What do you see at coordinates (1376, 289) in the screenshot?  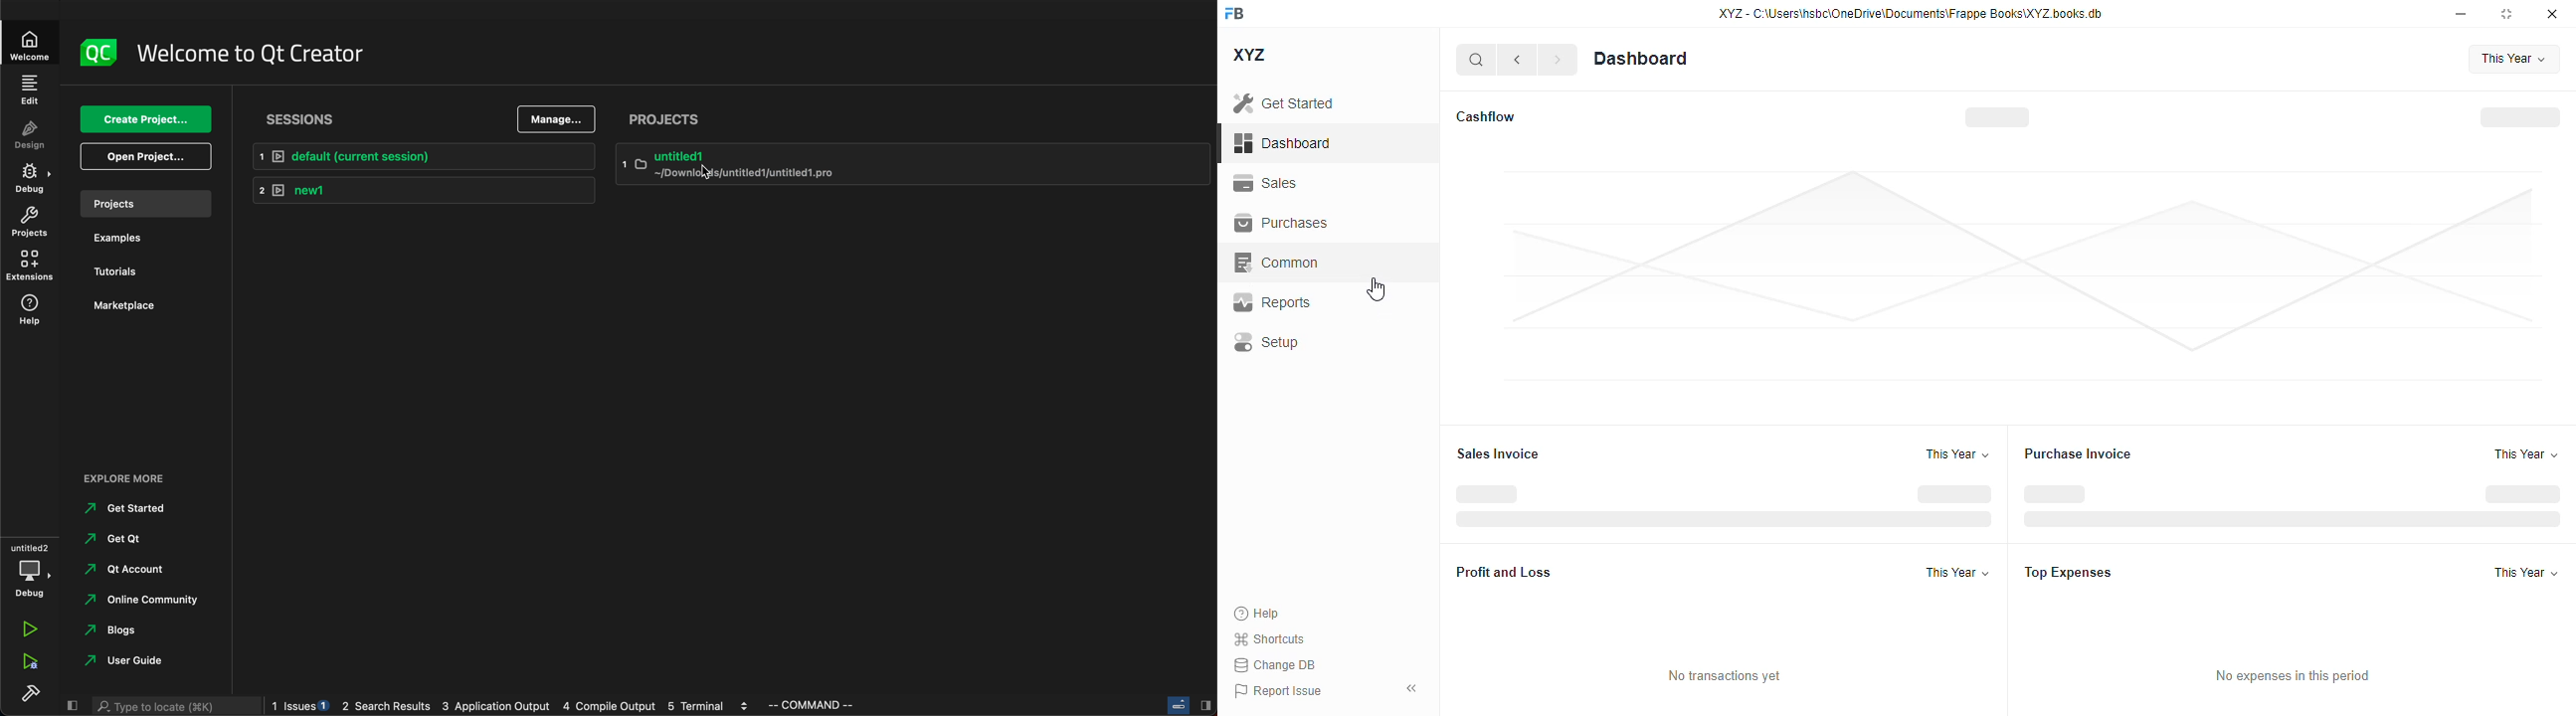 I see `cursor` at bounding box center [1376, 289].